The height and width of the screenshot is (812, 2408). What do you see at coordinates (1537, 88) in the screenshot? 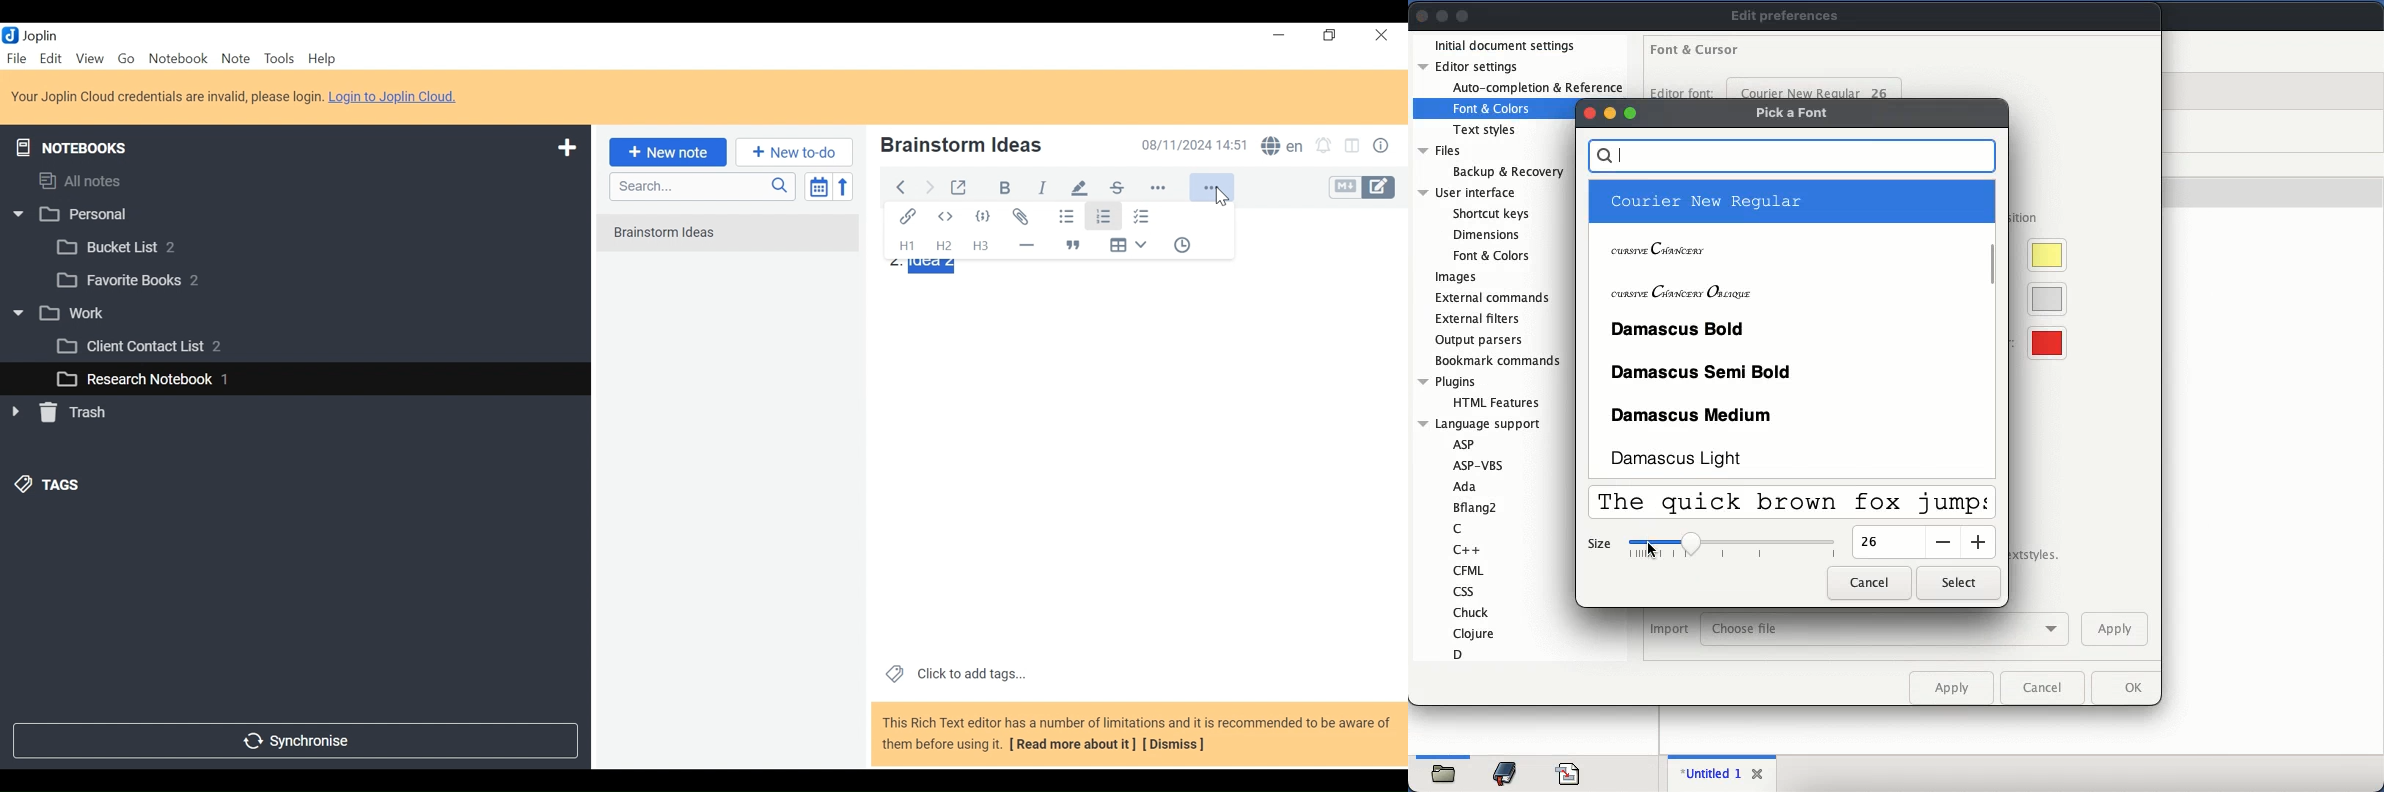
I see `auto completion` at bounding box center [1537, 88].